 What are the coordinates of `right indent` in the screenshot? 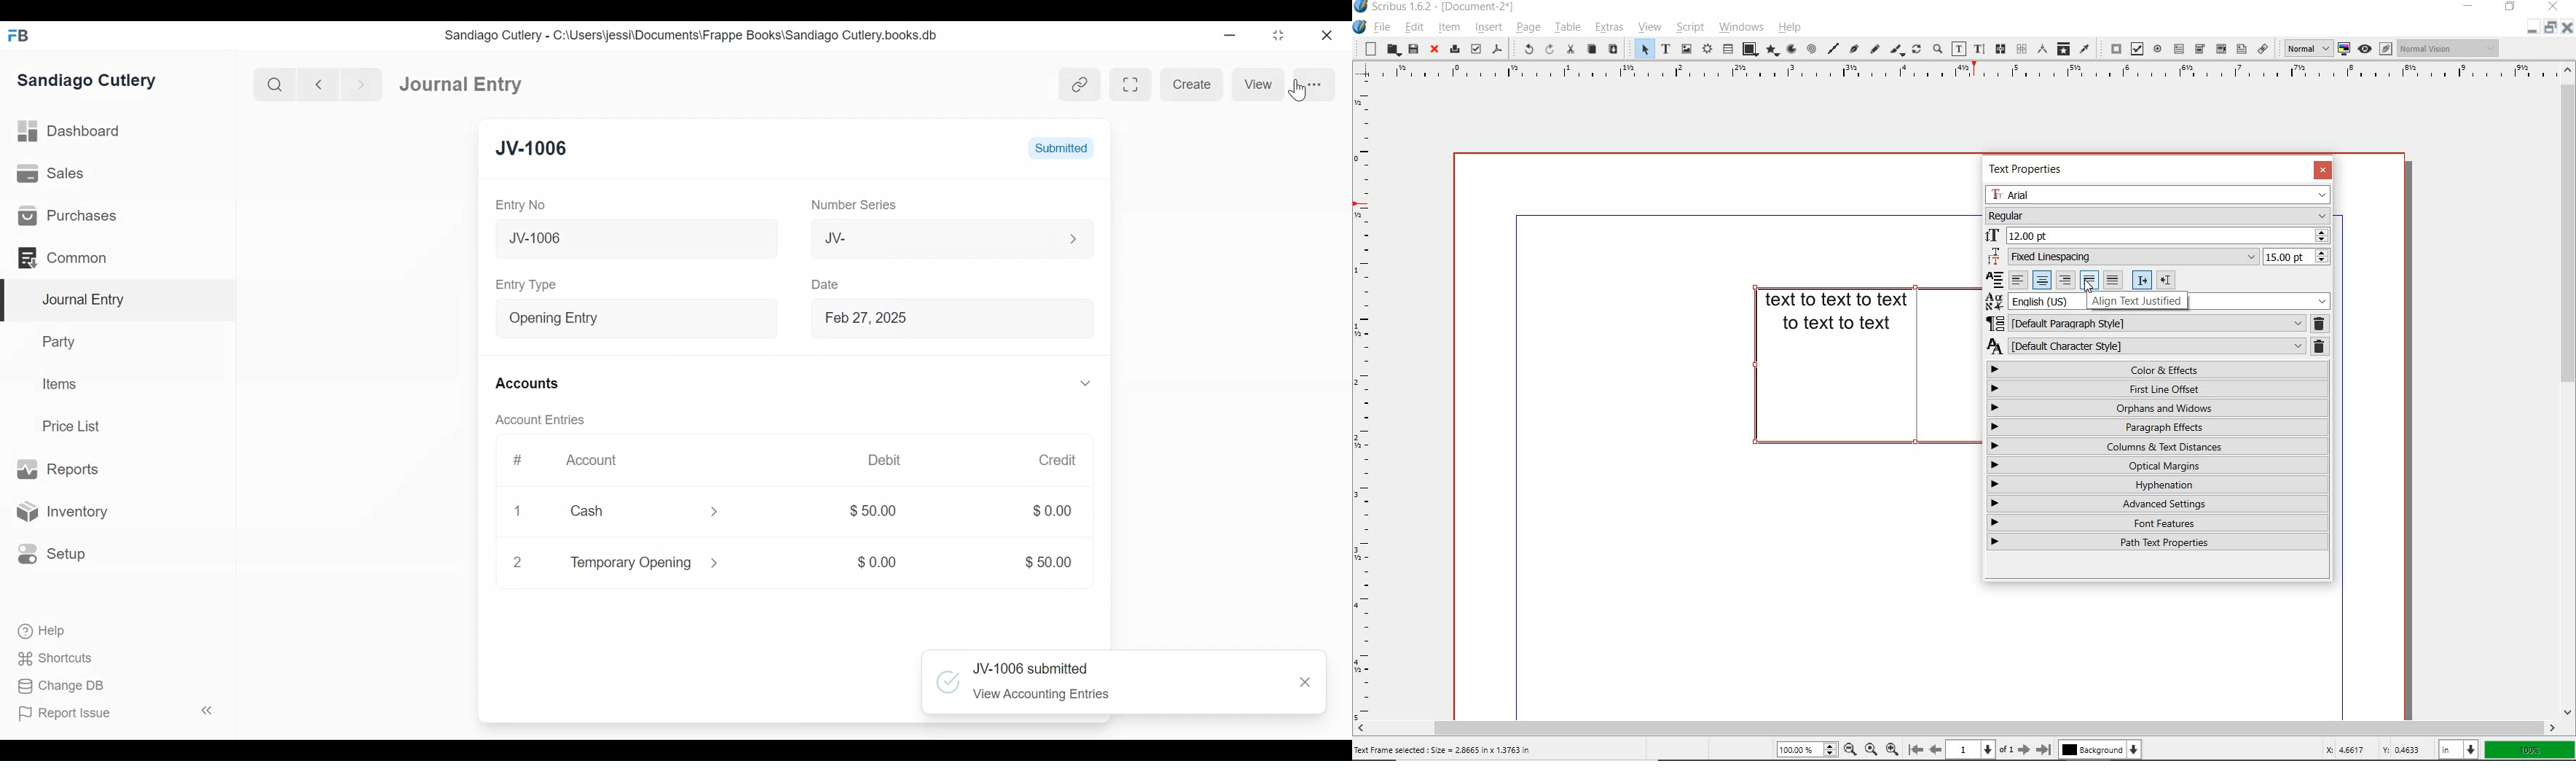 It's located at (2142, 280).